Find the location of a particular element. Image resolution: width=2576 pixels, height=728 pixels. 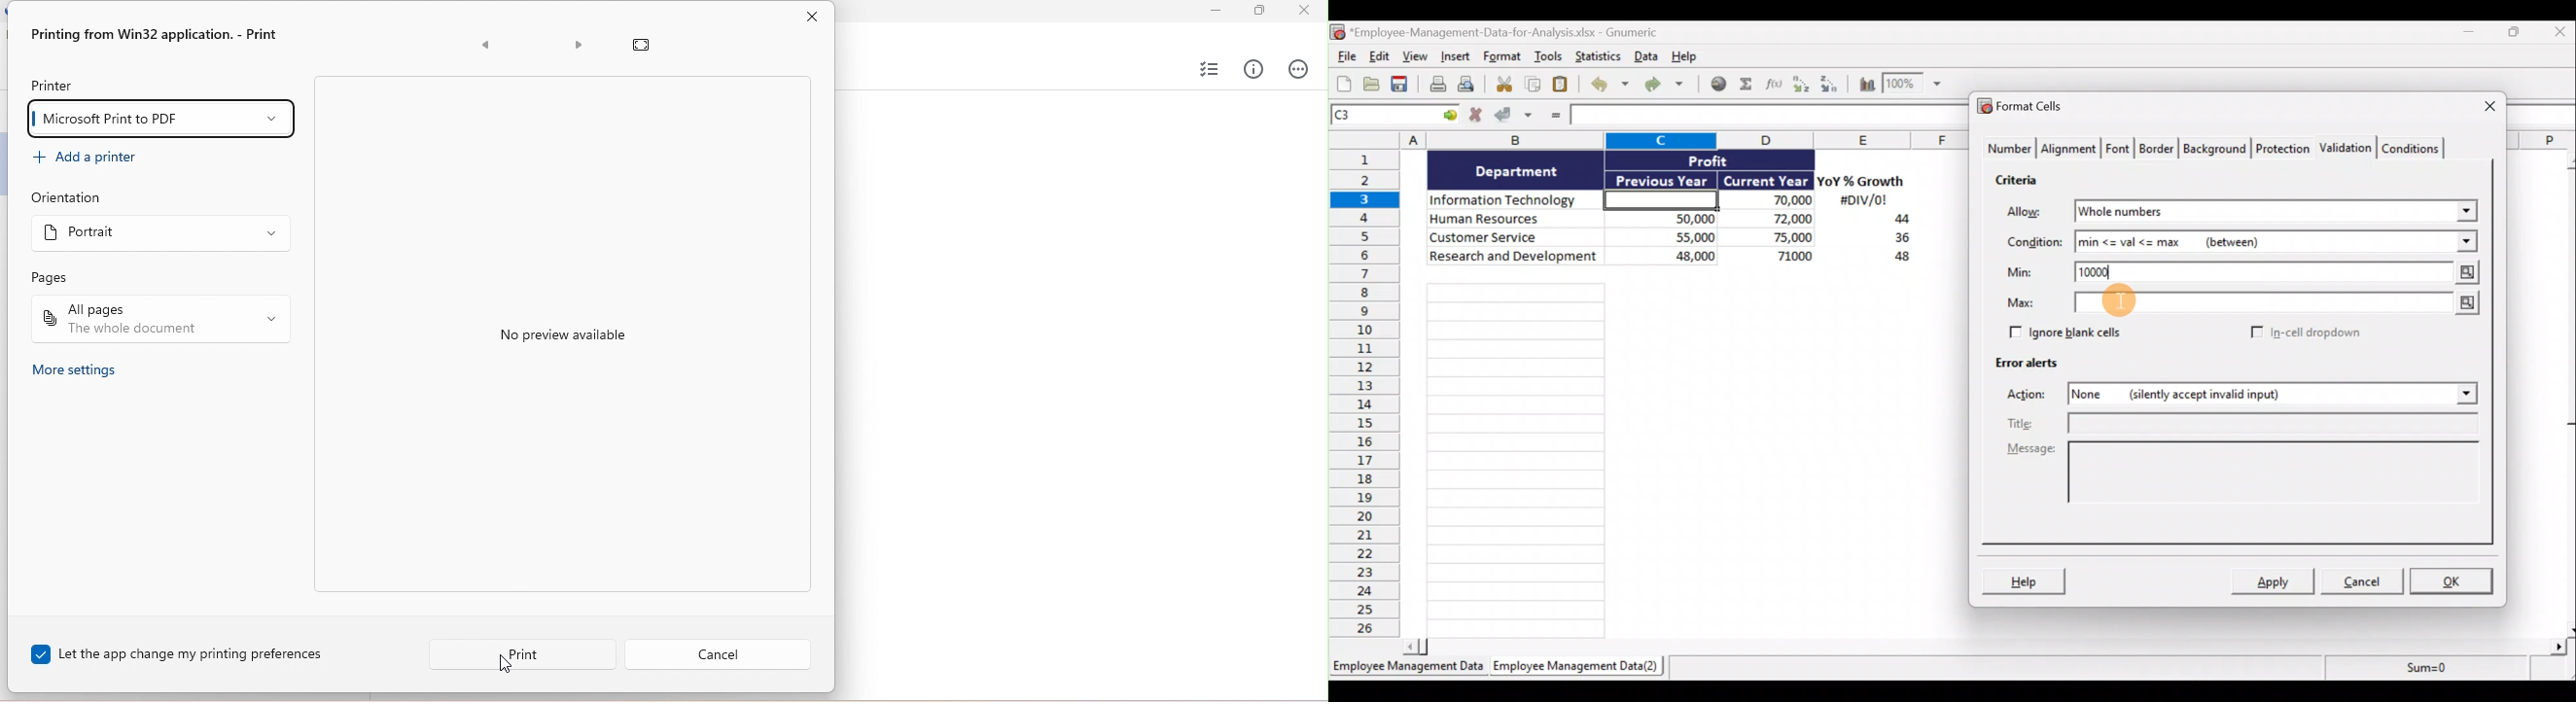

Error alerts is located at coordinates (2032, 369).